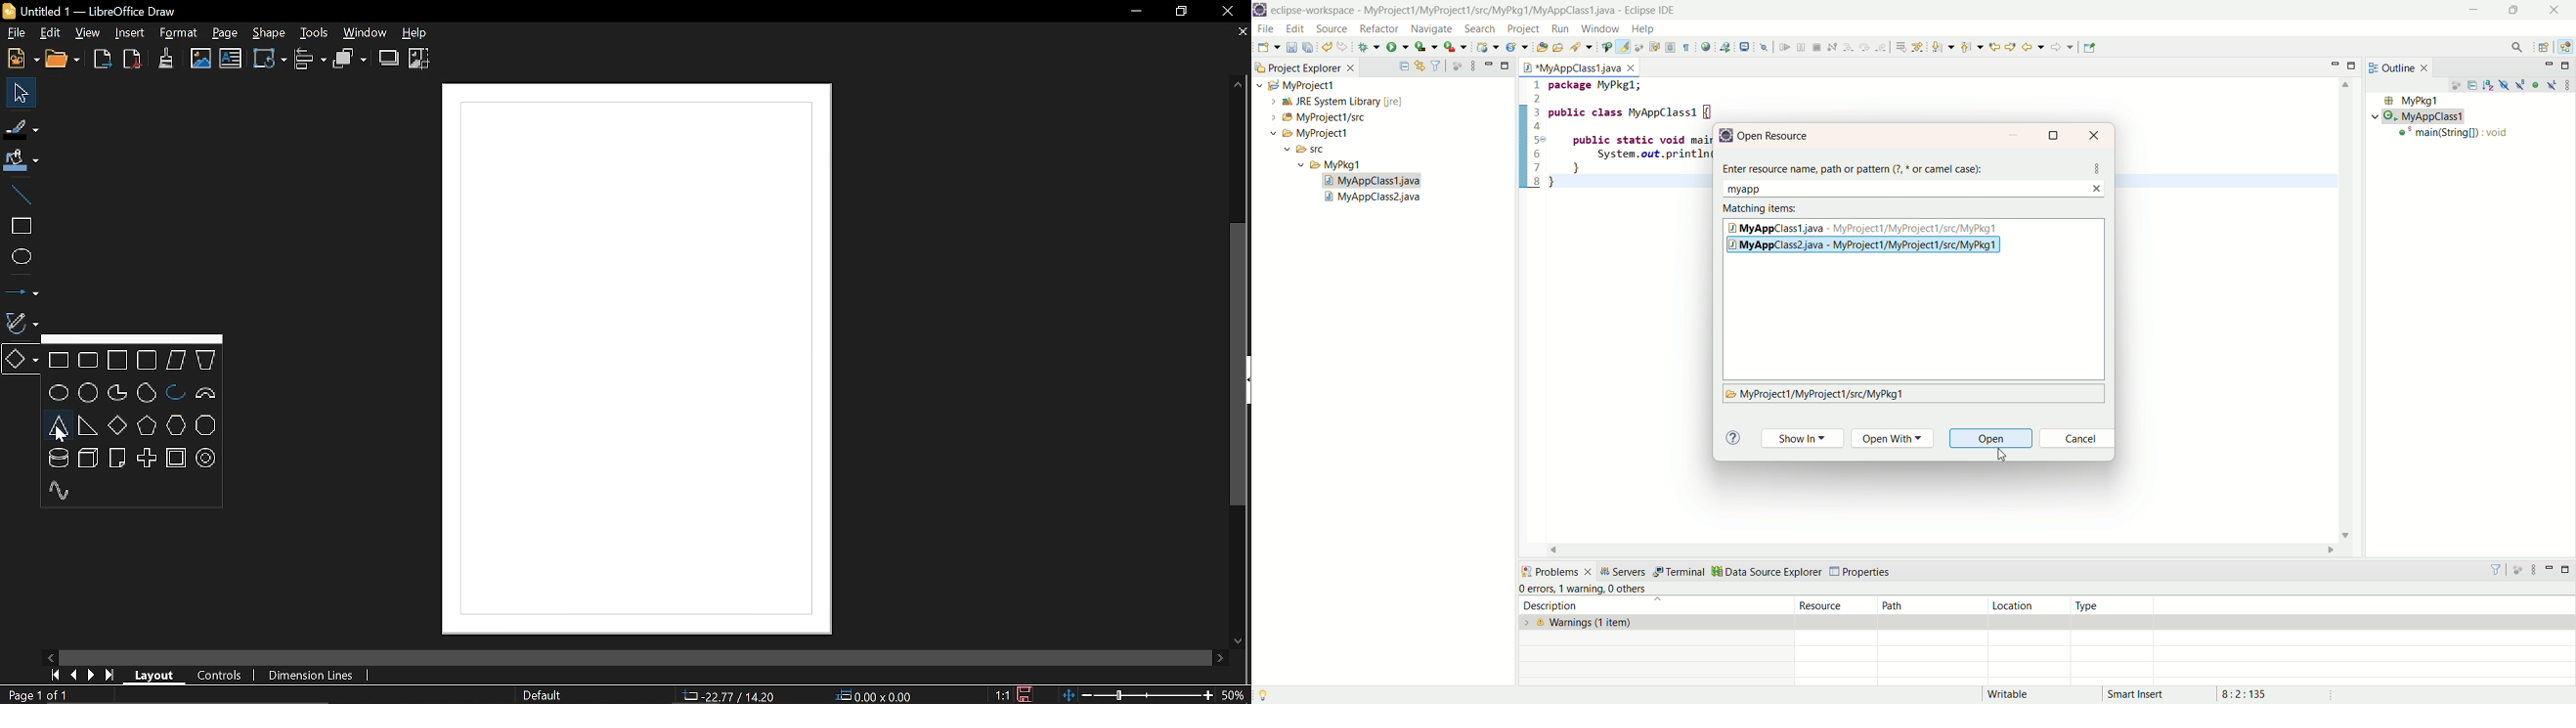 The image size is (2576, 728). What do you see at coordinates (1560, 29) in the screenshot?
I see `run` at bounding box center [1560, 29].